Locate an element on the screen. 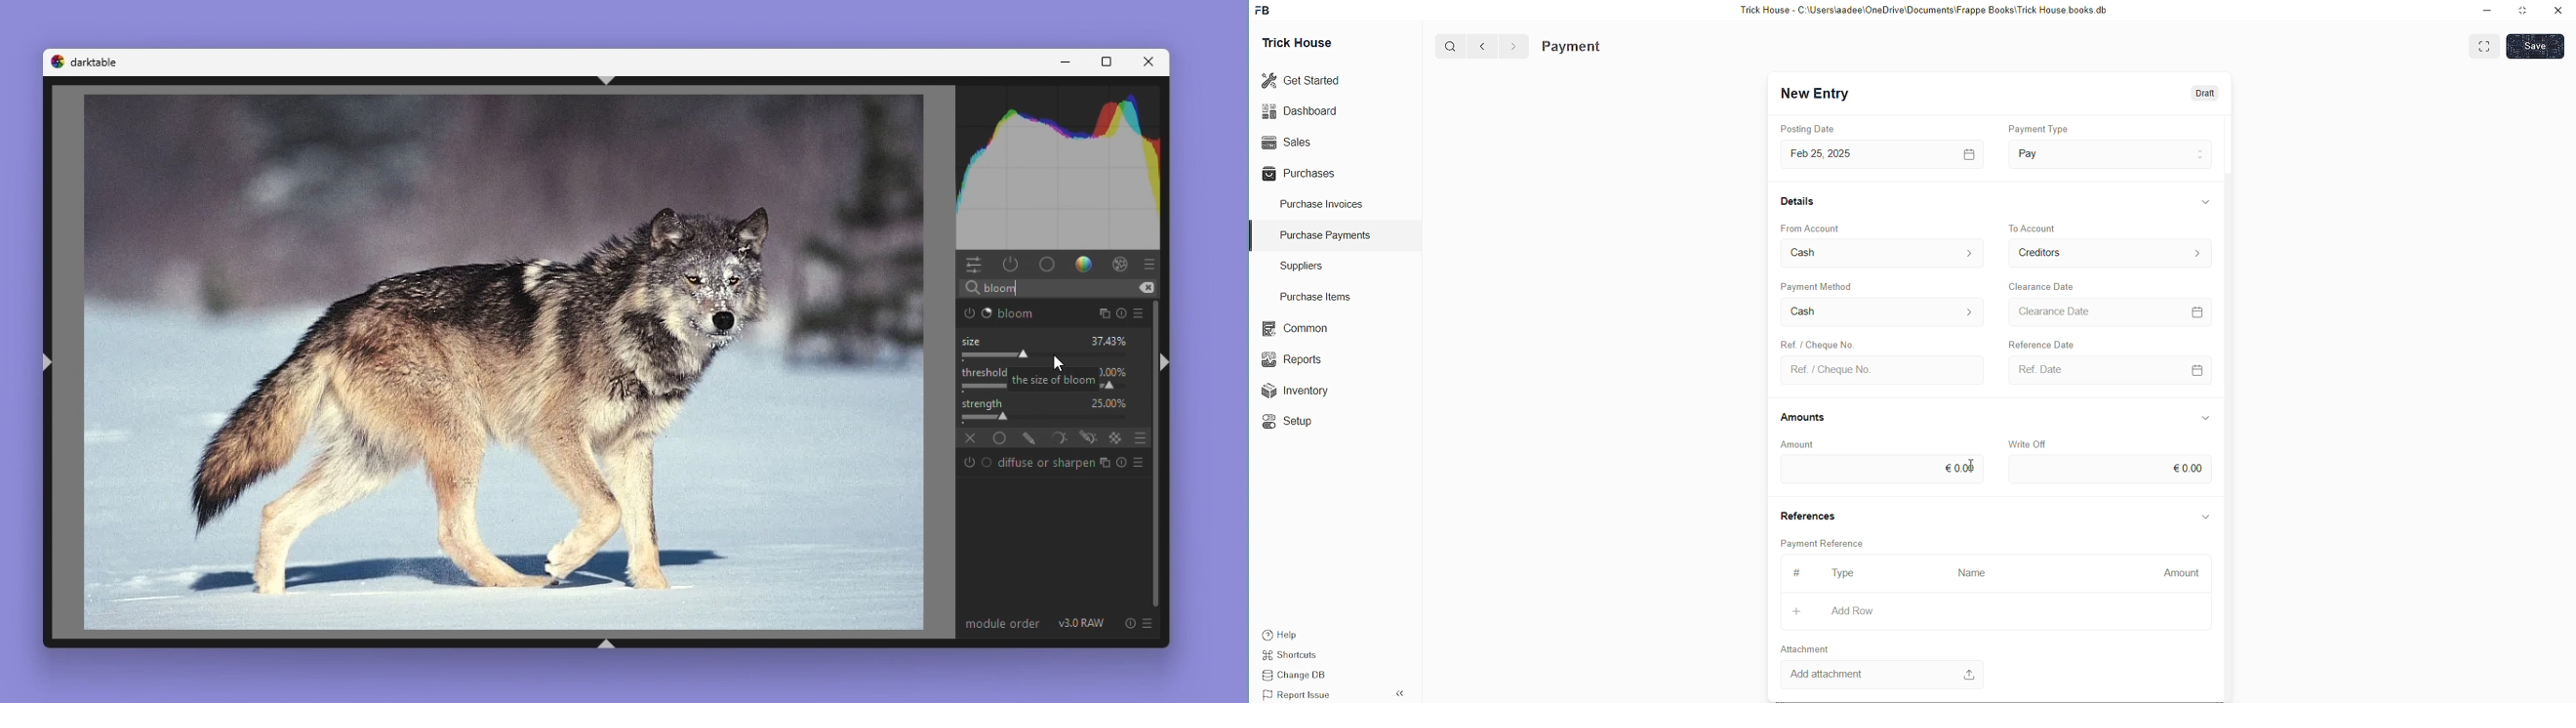 The height and width of the screenshot is (728, 2576). Pay is located at coordinates (2051, 153).